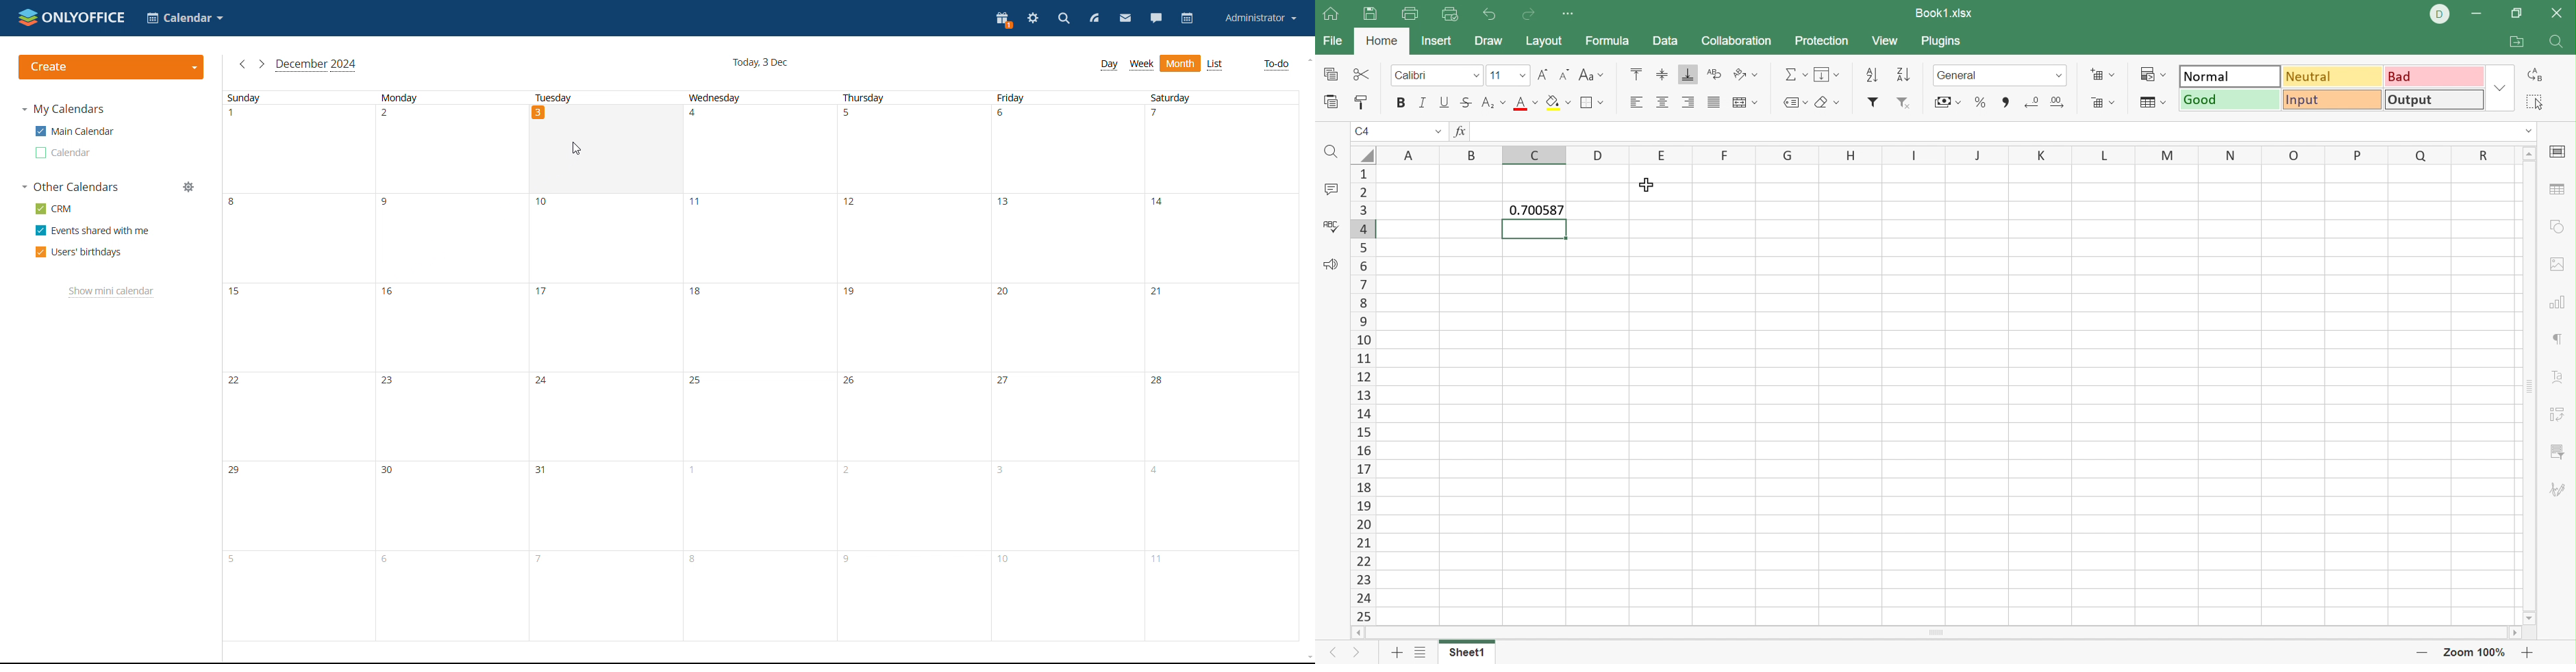  Describe the element at coordinates (1875, 103) in the screenshot. I see `Filter` at that location.